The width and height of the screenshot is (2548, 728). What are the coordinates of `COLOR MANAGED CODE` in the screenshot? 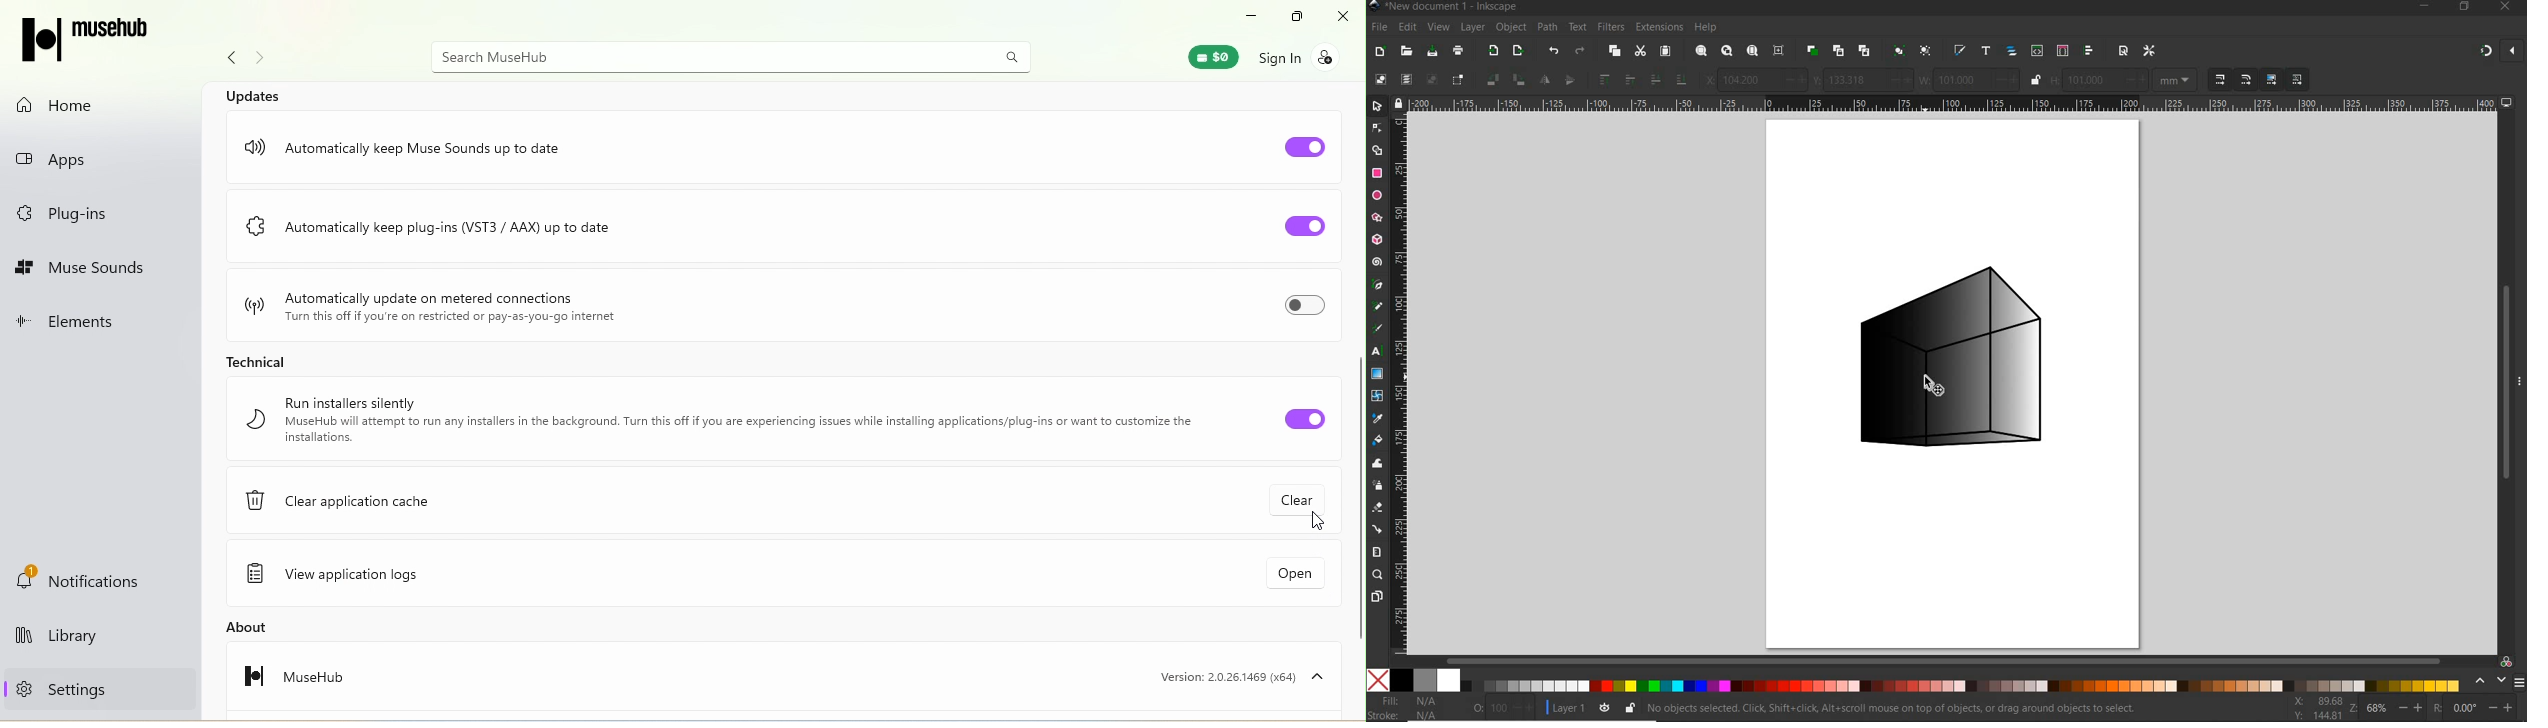 It's located at (2507, 660).